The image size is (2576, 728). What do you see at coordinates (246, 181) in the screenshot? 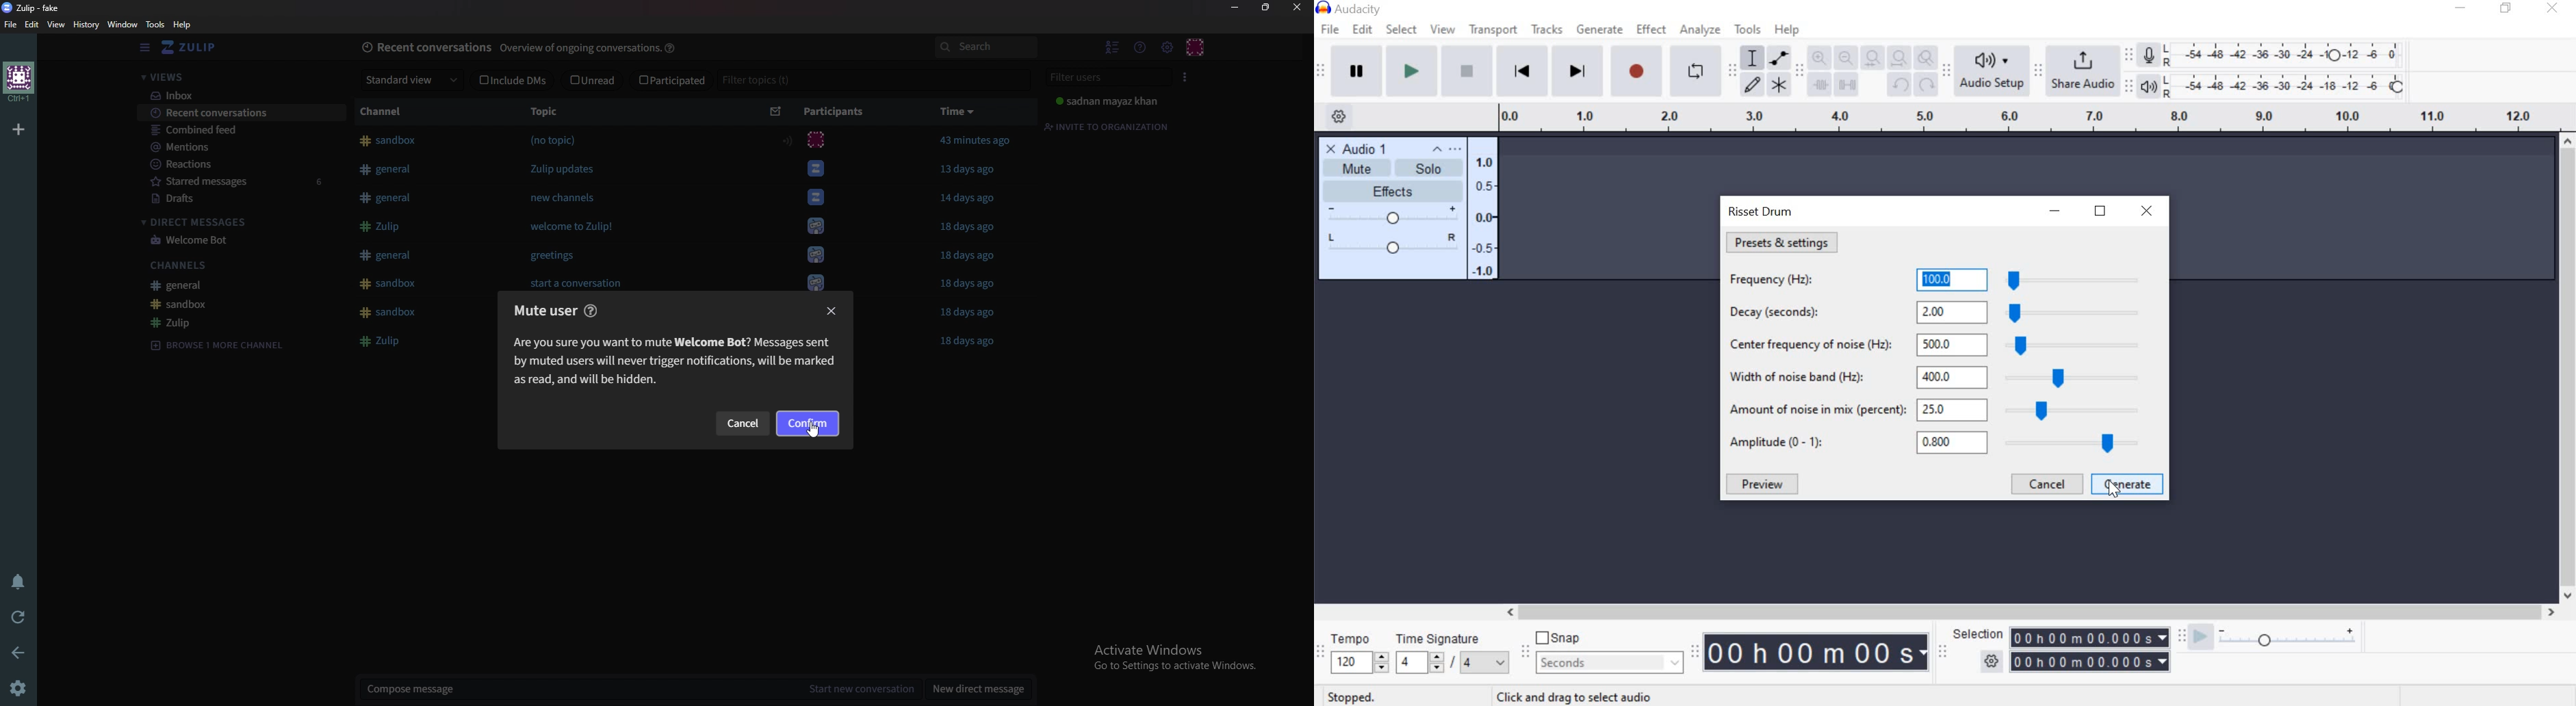
I see `Starred messages` at bounding box center [246, 181].